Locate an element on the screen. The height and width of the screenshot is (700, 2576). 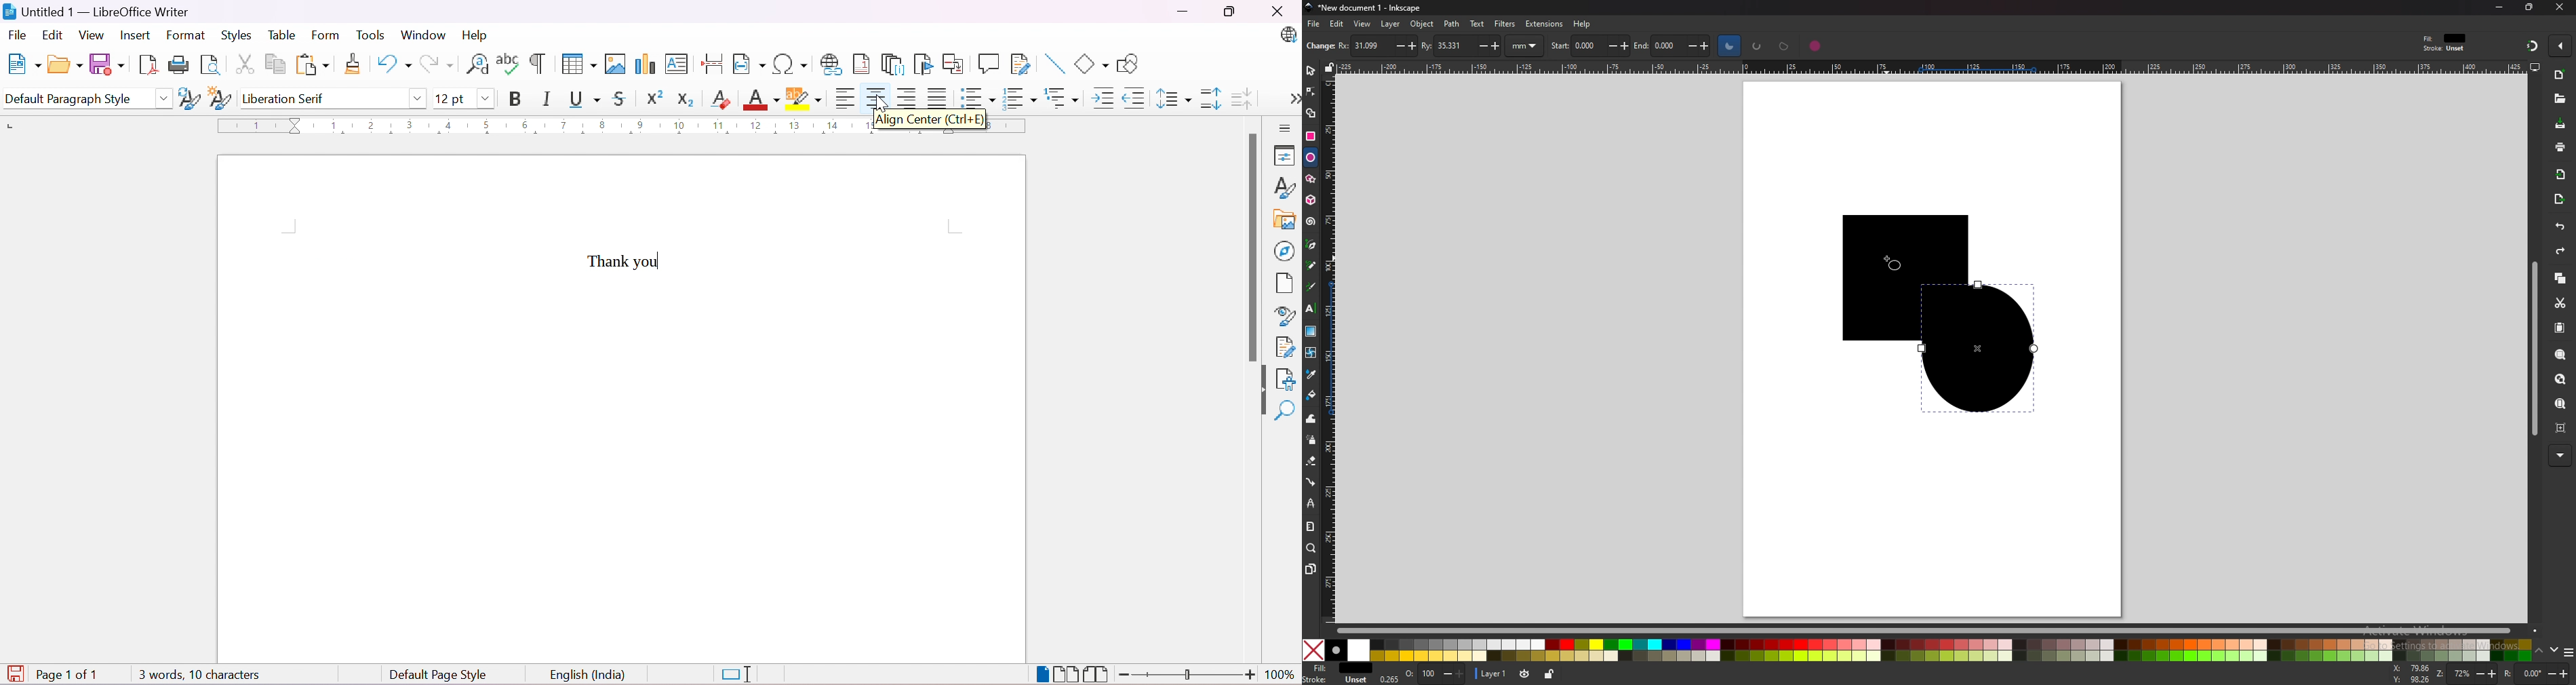
Cursor is located at coordinates (883, 102).